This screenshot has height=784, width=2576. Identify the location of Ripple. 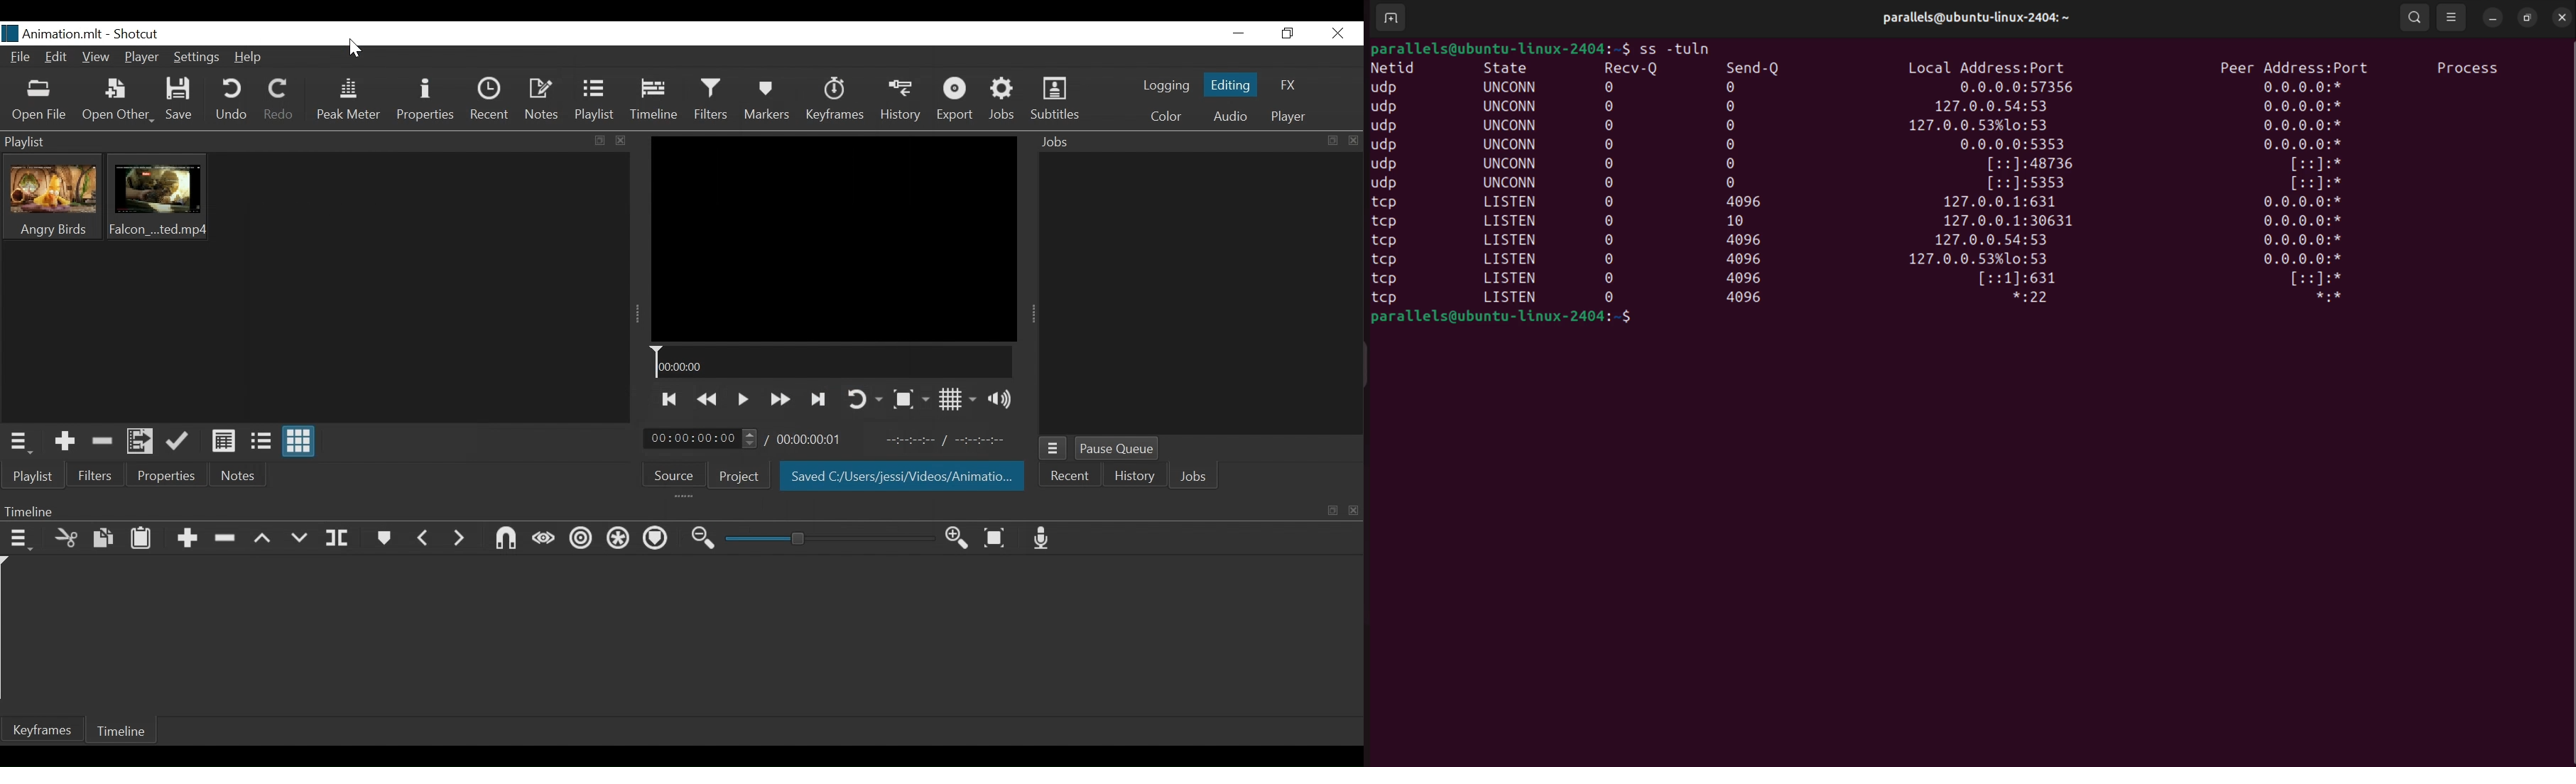
(582, 538).